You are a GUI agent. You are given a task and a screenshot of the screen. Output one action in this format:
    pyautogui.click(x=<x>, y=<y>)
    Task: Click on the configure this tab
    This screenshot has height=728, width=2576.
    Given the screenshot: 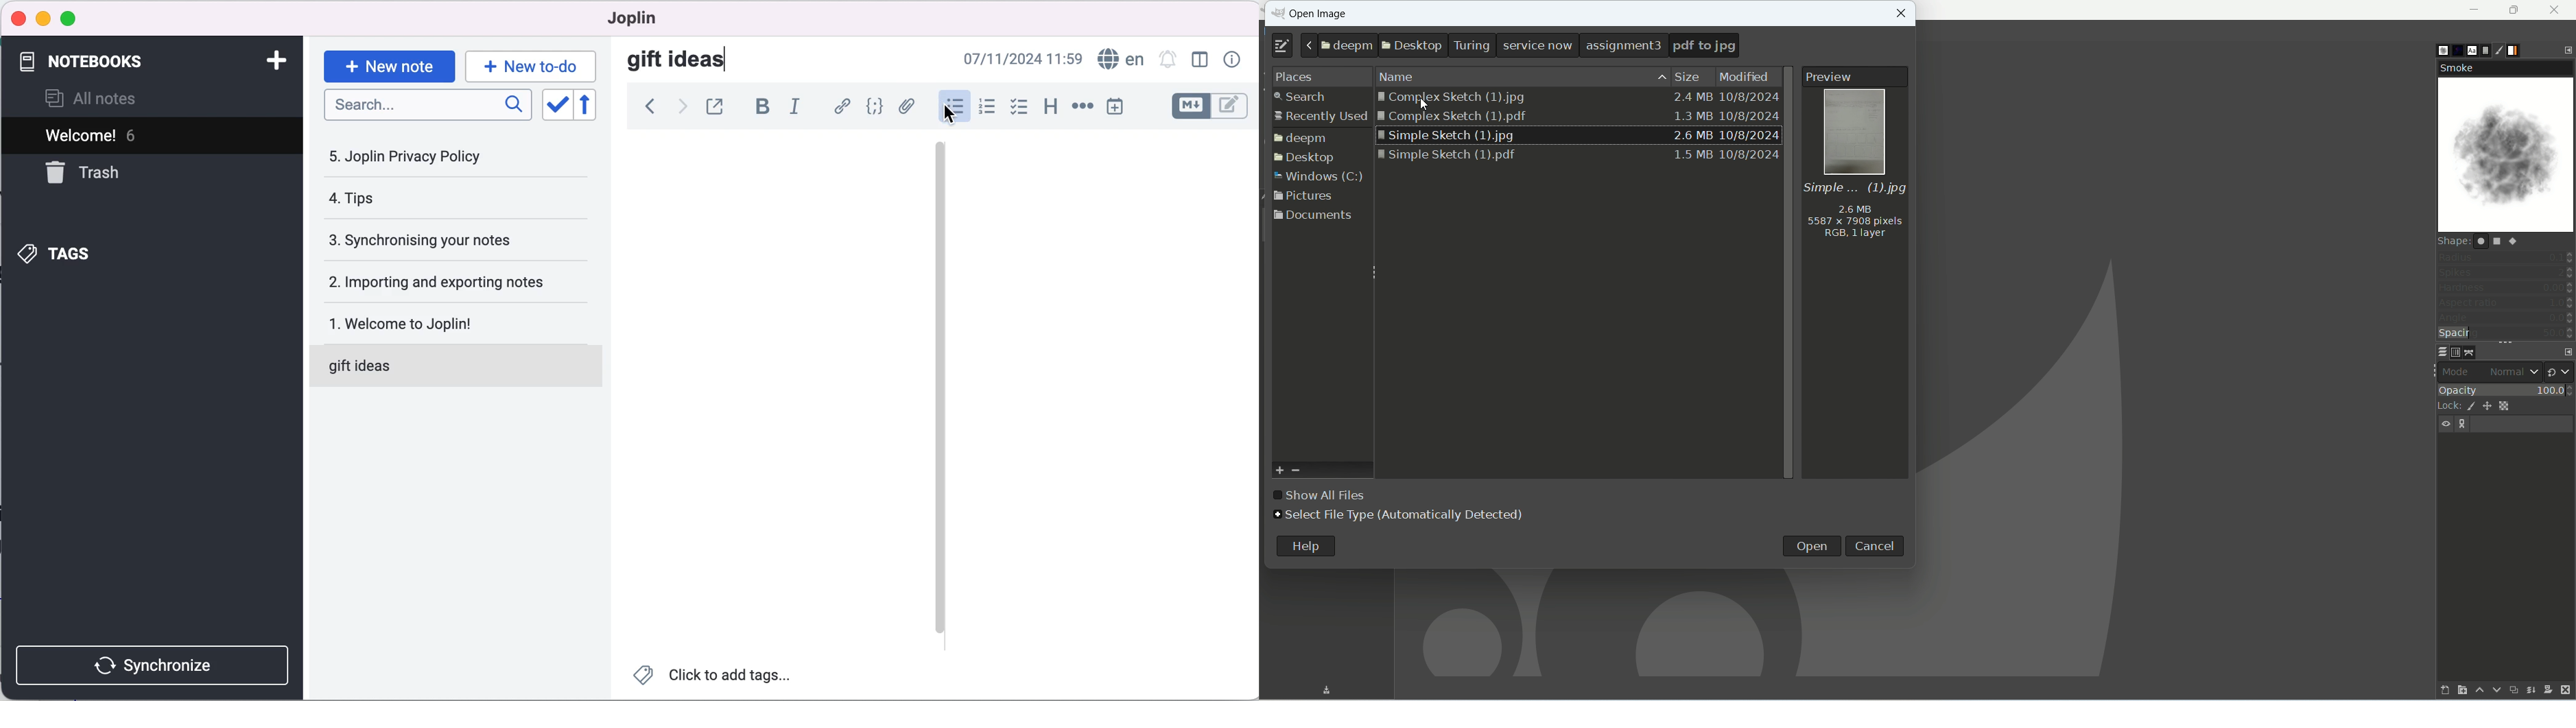 What is the action you would take?
    pyautogui.click(x=2567, y=351)
    